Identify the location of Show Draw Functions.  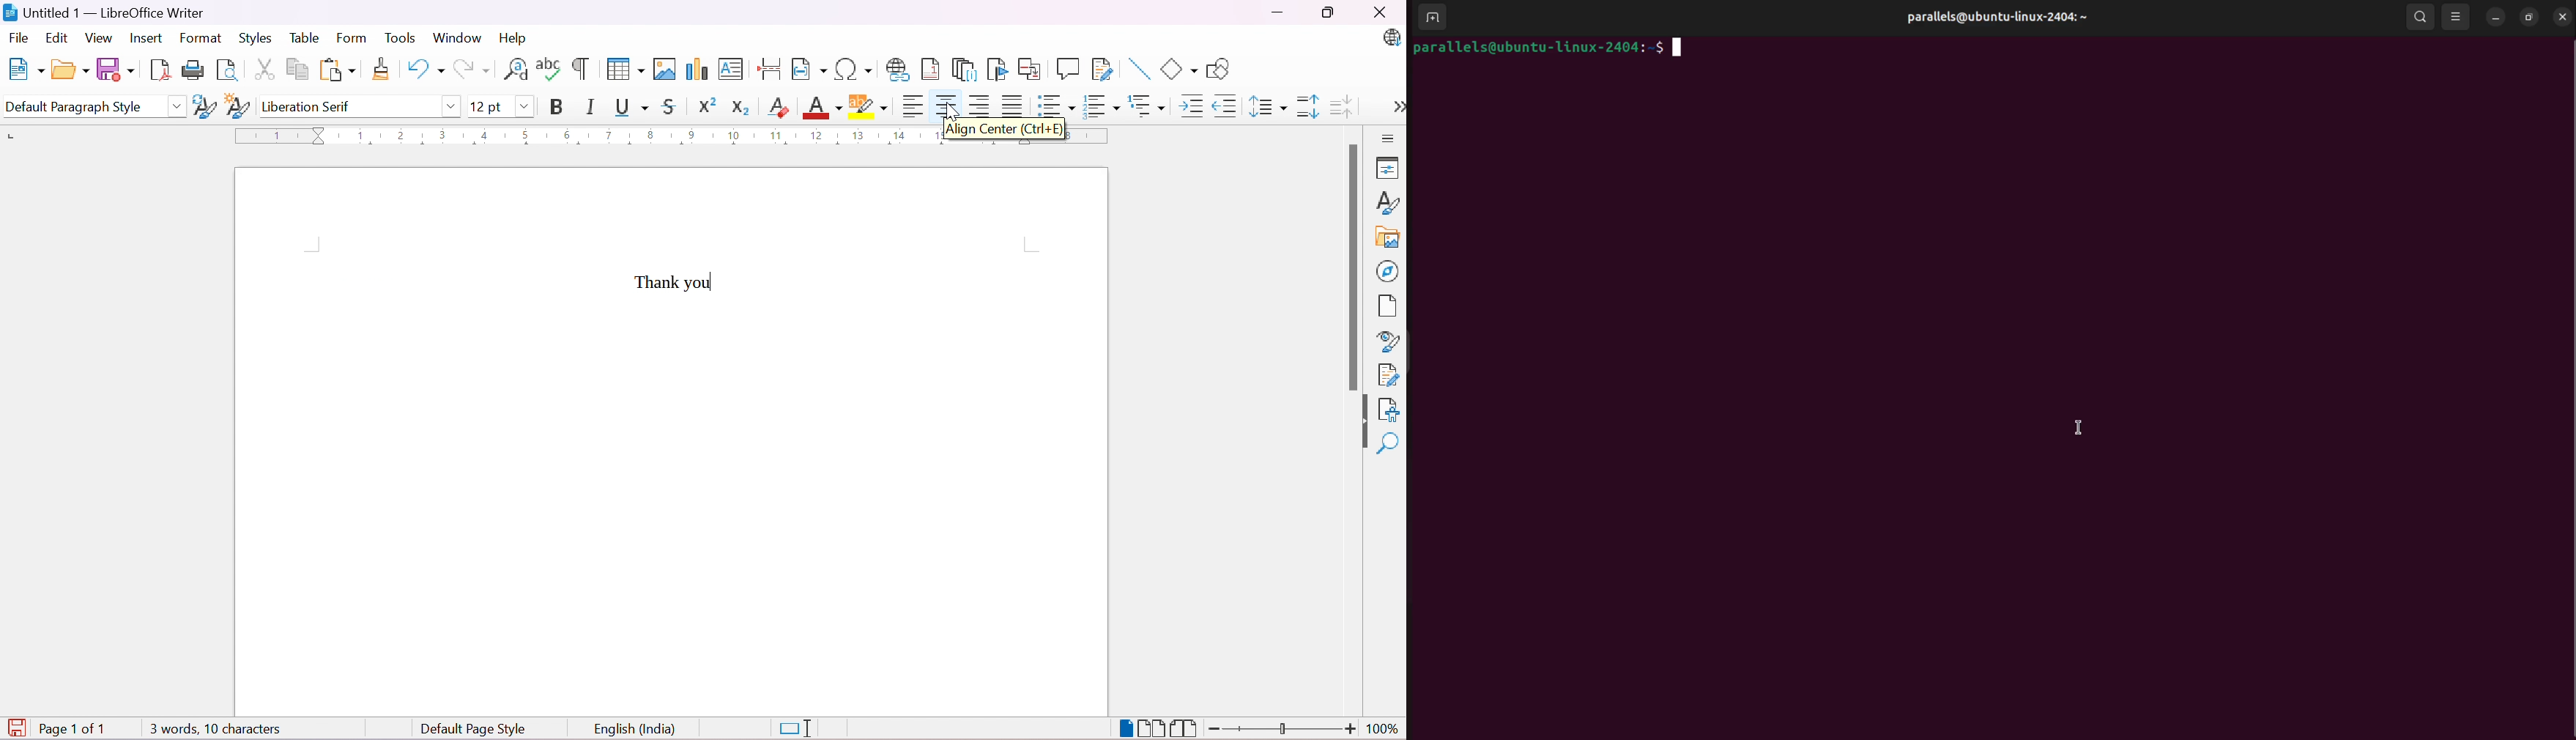
(1219, 69).